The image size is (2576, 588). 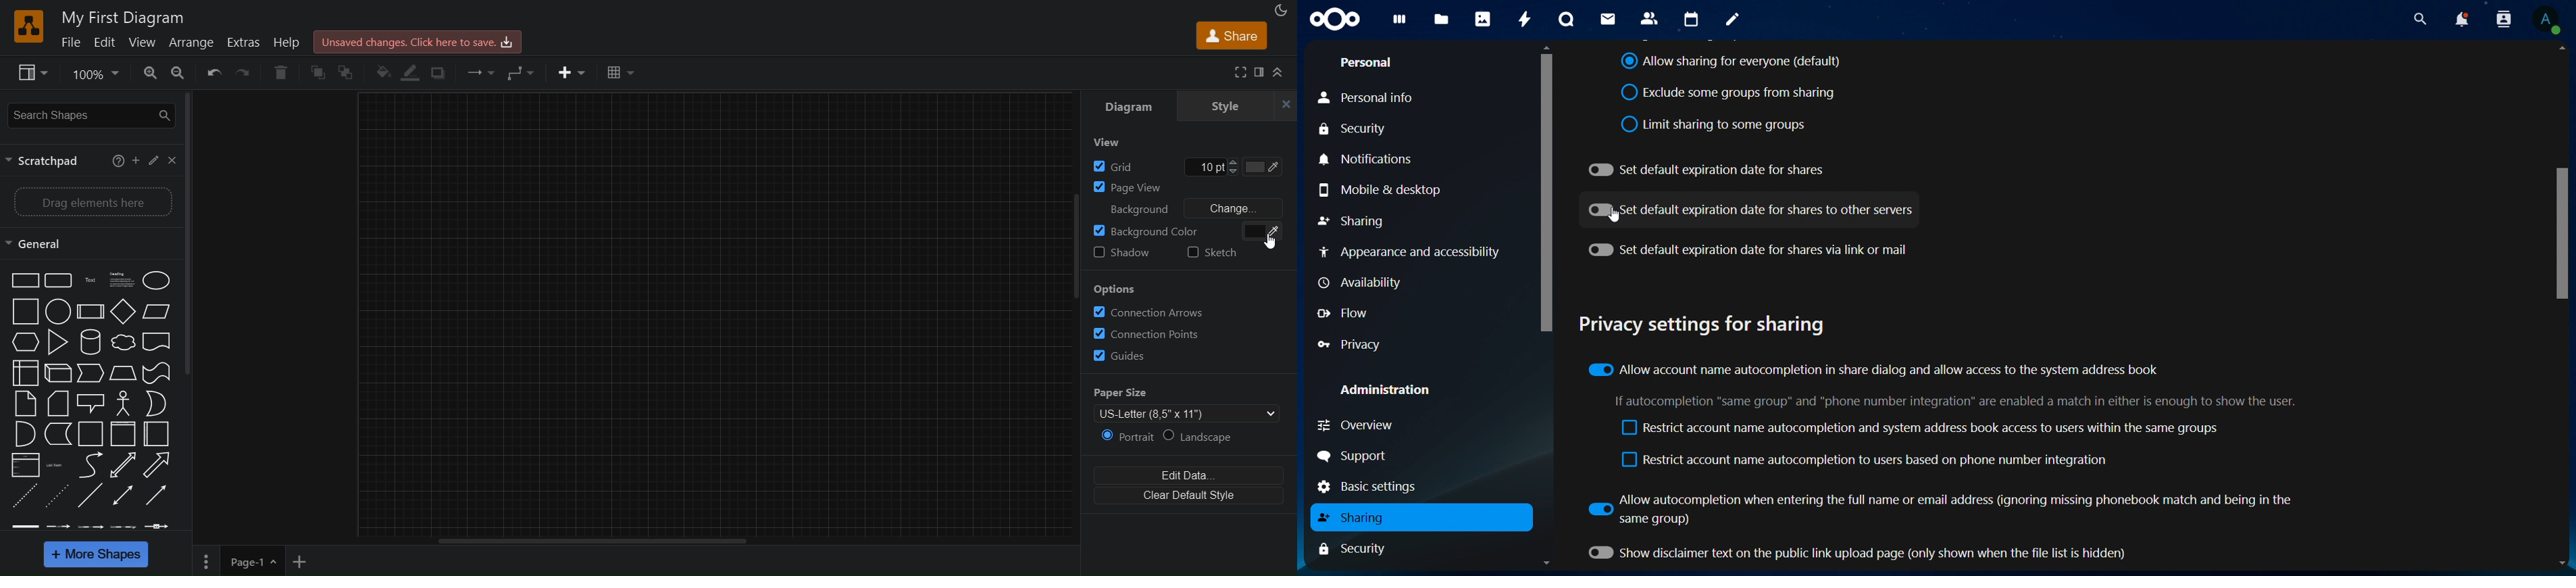 What do you see at coordinates (105, 44) in the screenshot?
I see `edit` at bounding box center [105, 44].